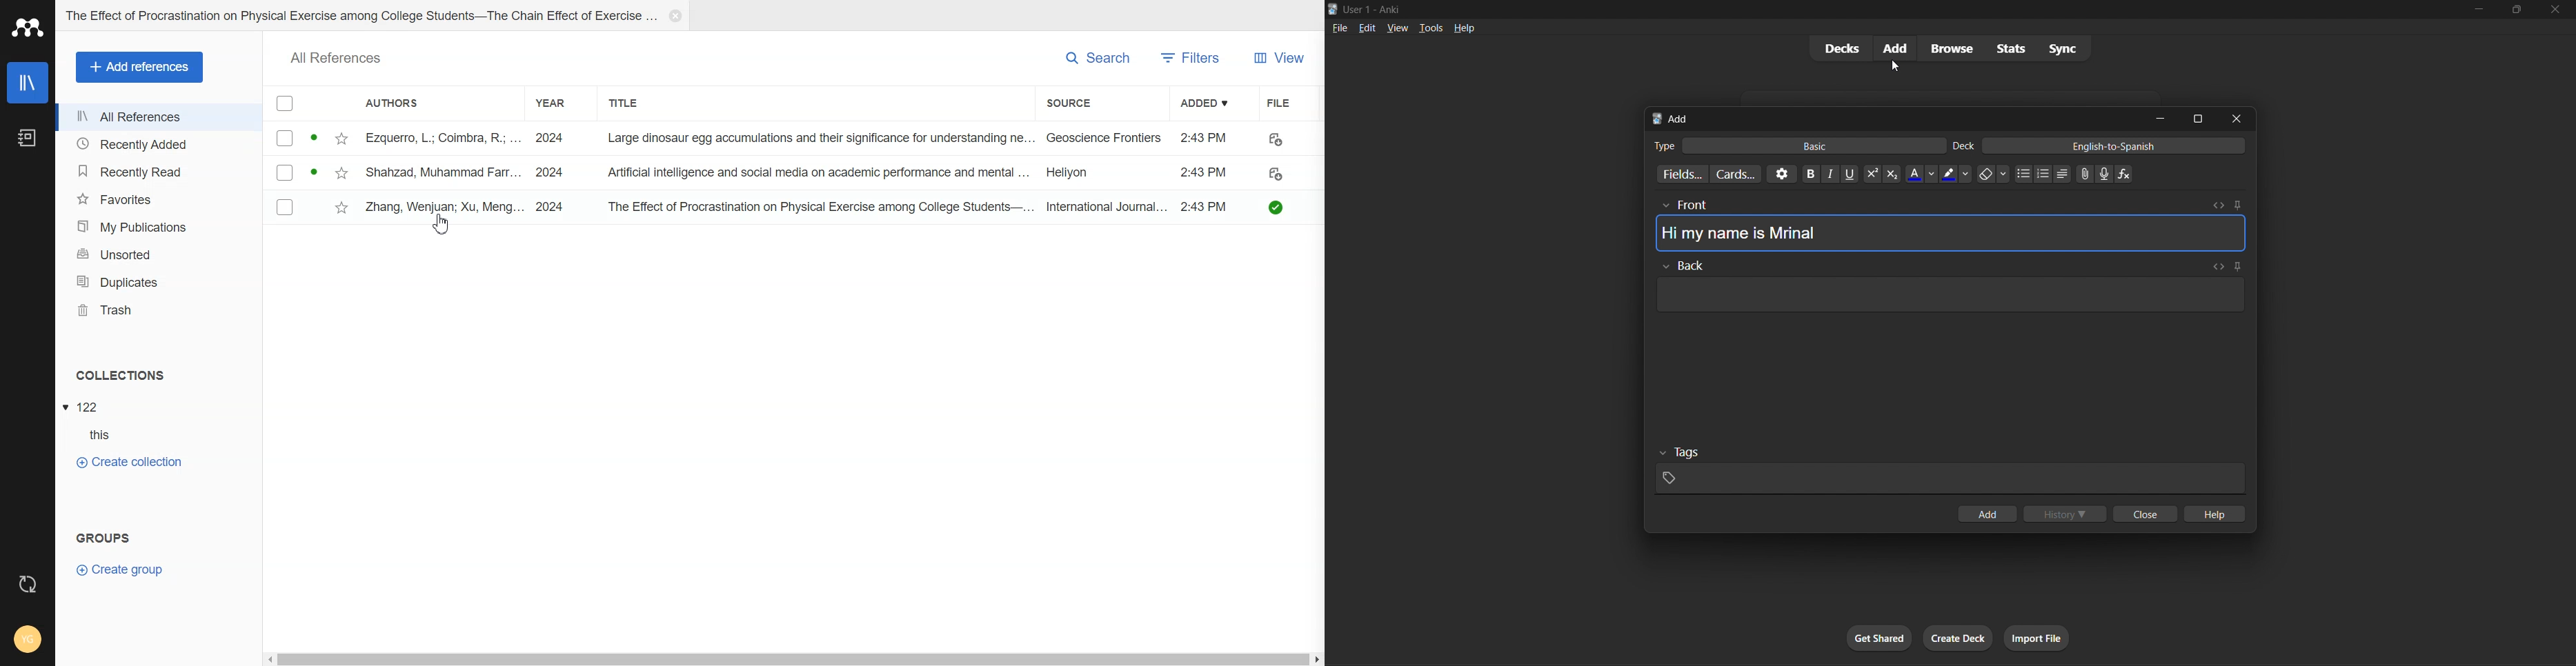 This screenshot has height=672, width=2576. Describe the element at coordinates (2554, 11) in the screenshot. I see `close` at that location.